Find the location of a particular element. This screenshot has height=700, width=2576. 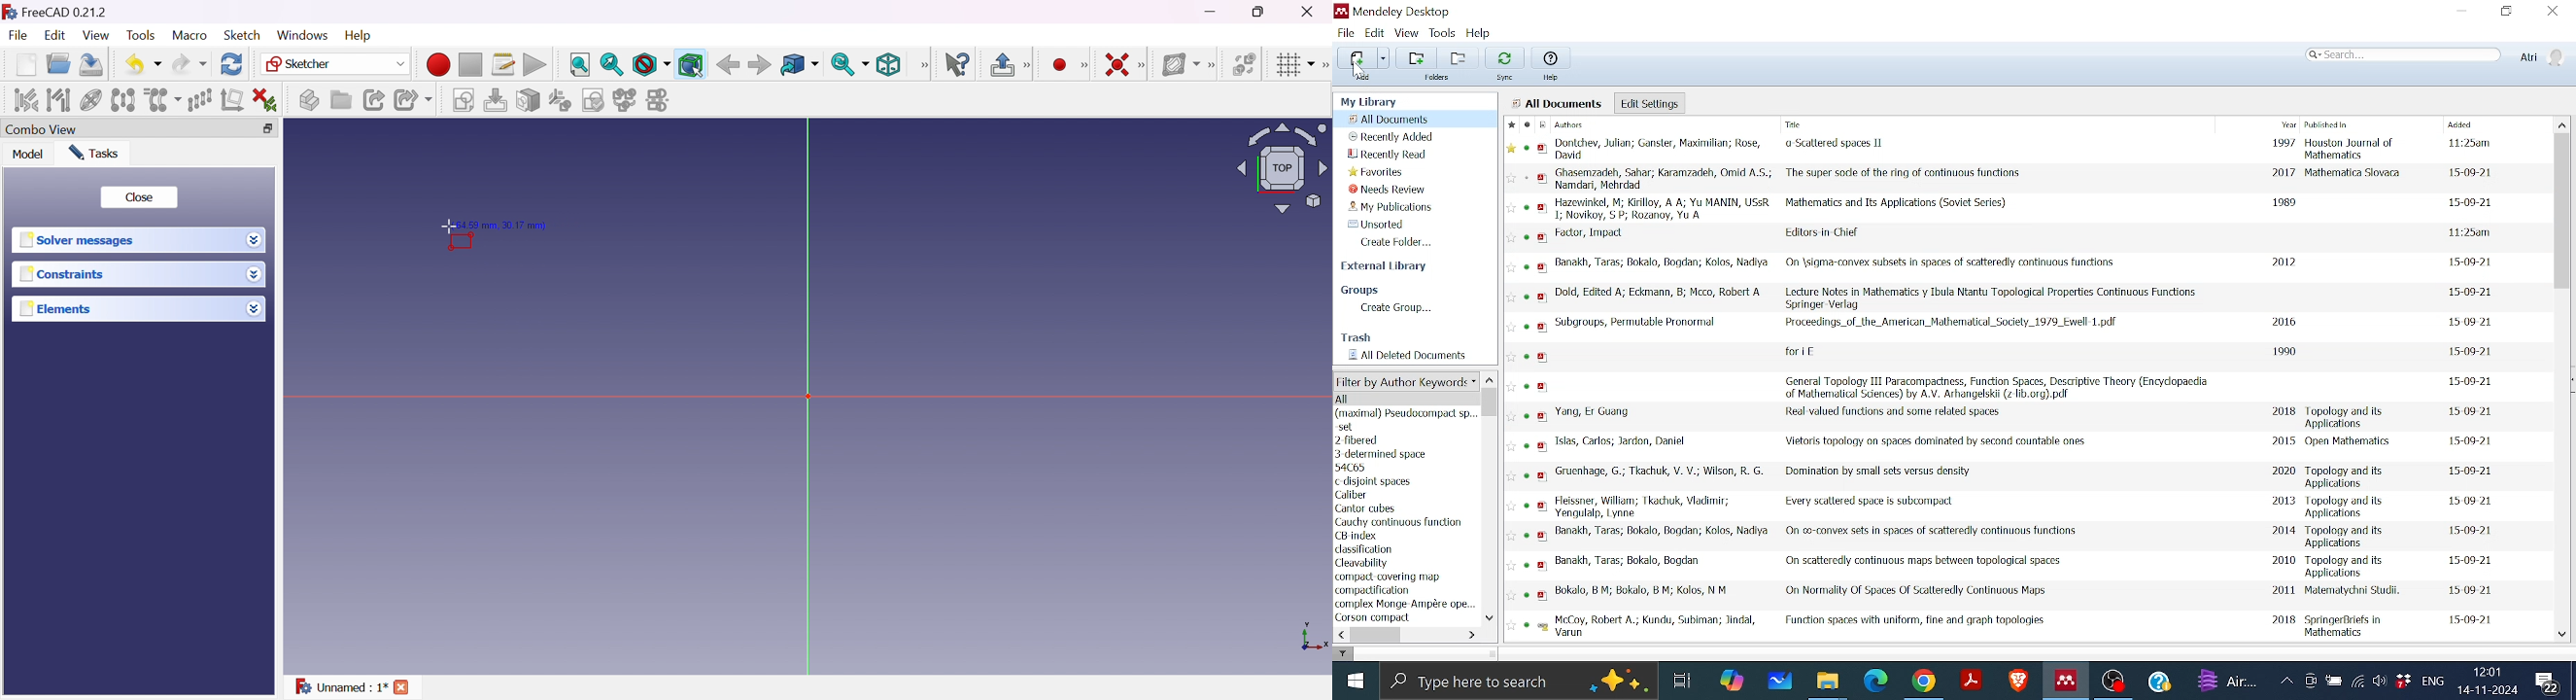

Validate sketch... is located at coordinates (593, 101).